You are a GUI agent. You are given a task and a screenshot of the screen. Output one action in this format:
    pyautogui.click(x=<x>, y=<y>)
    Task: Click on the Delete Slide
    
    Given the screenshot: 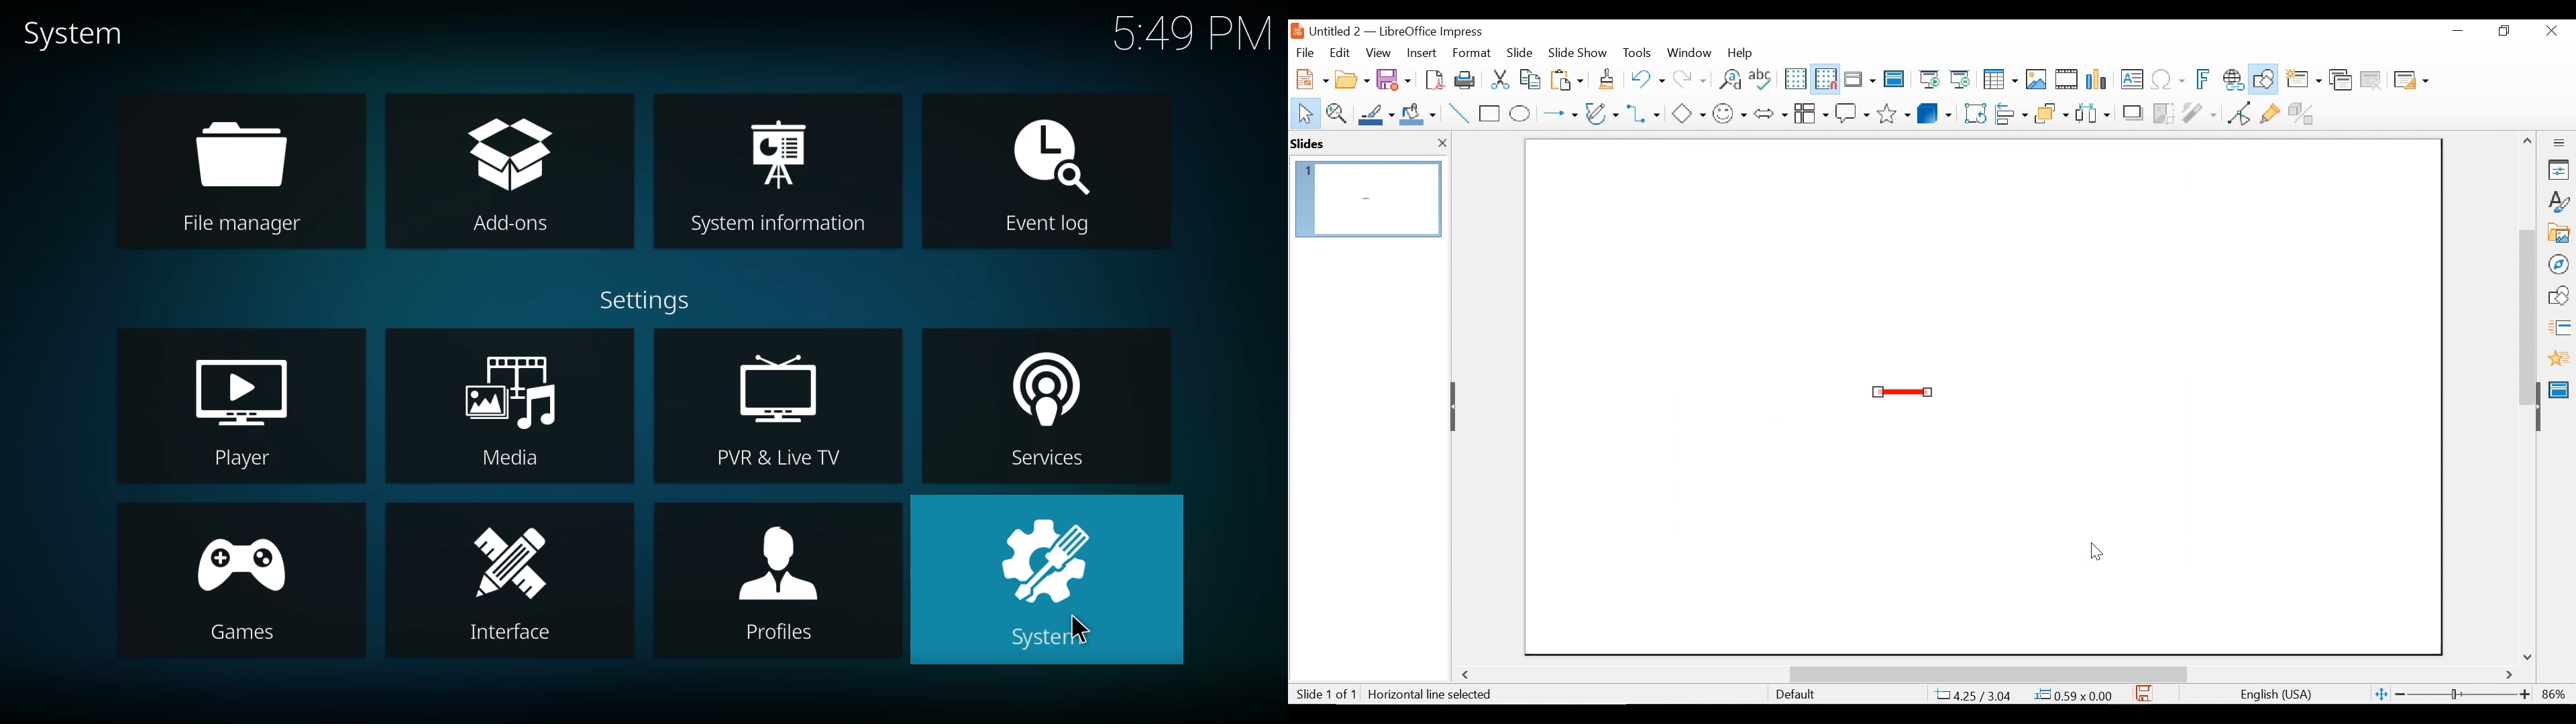 What is the action you would take?
    pyautogui.click(x=2370, y=80)
    